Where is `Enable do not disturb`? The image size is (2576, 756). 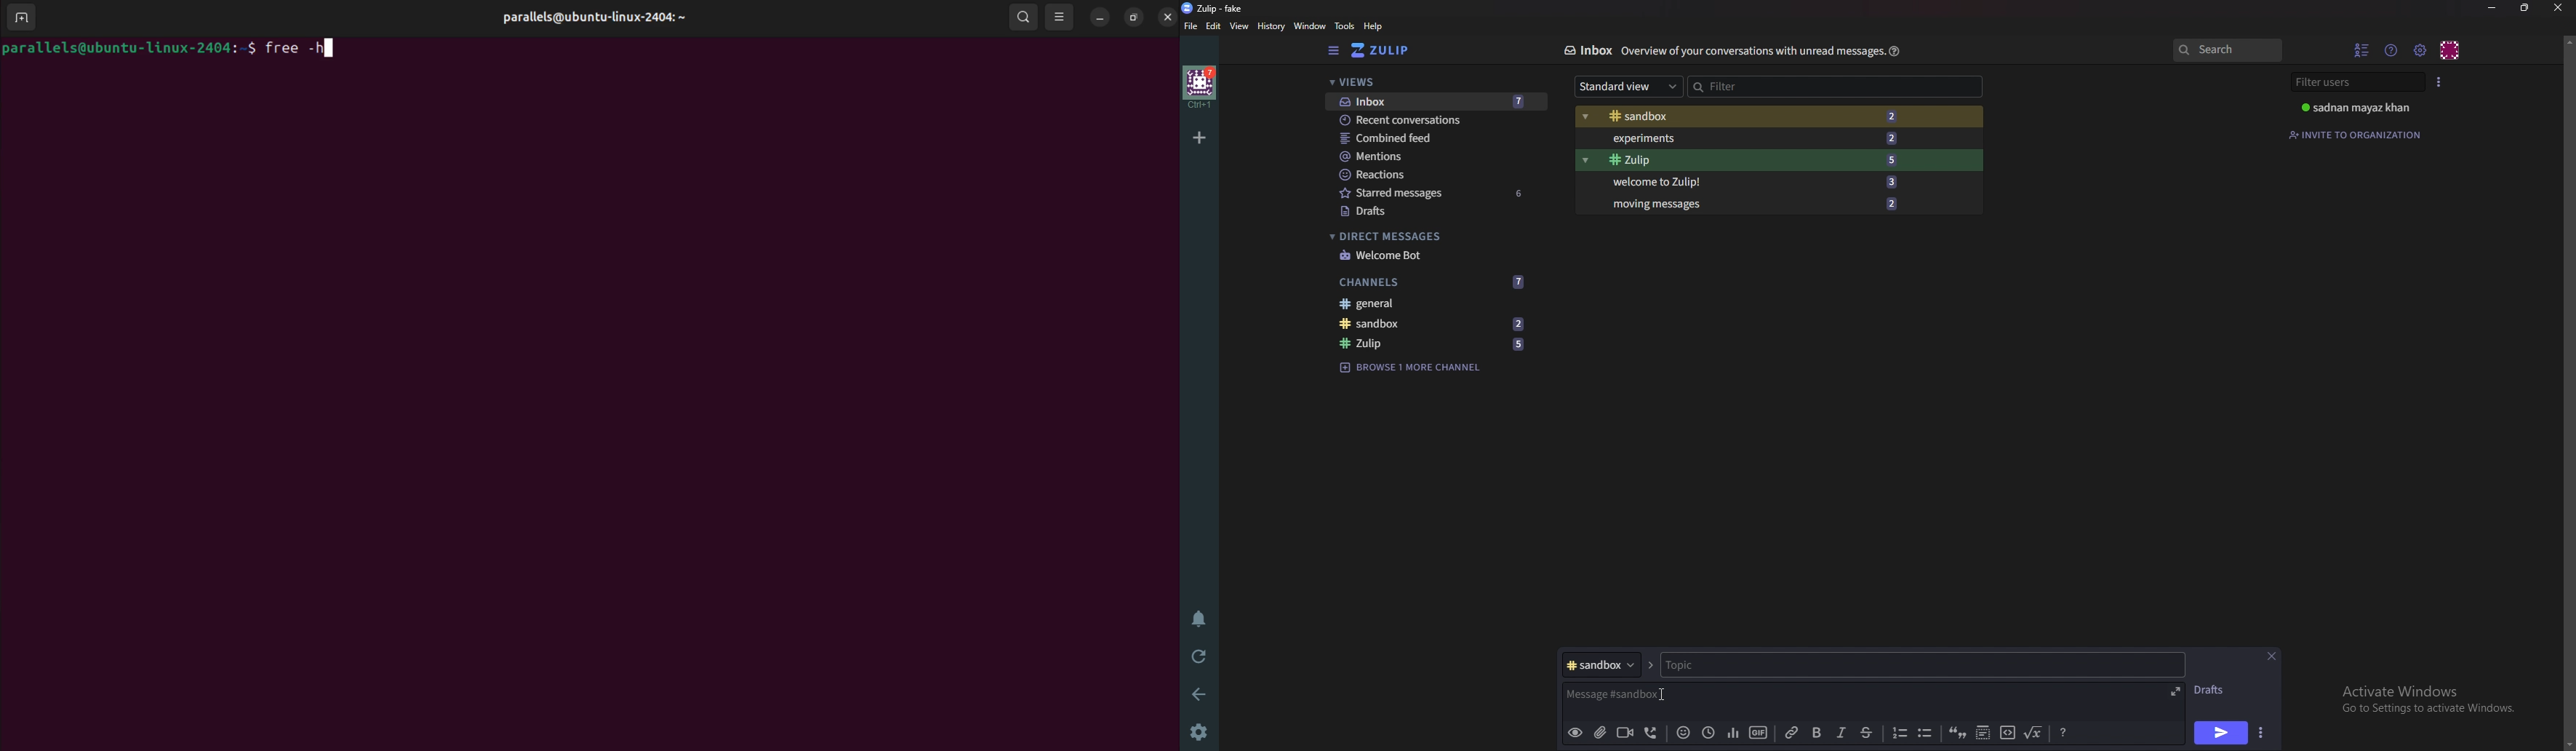 Enable do not disturb is located at coordinates (1197, 619).